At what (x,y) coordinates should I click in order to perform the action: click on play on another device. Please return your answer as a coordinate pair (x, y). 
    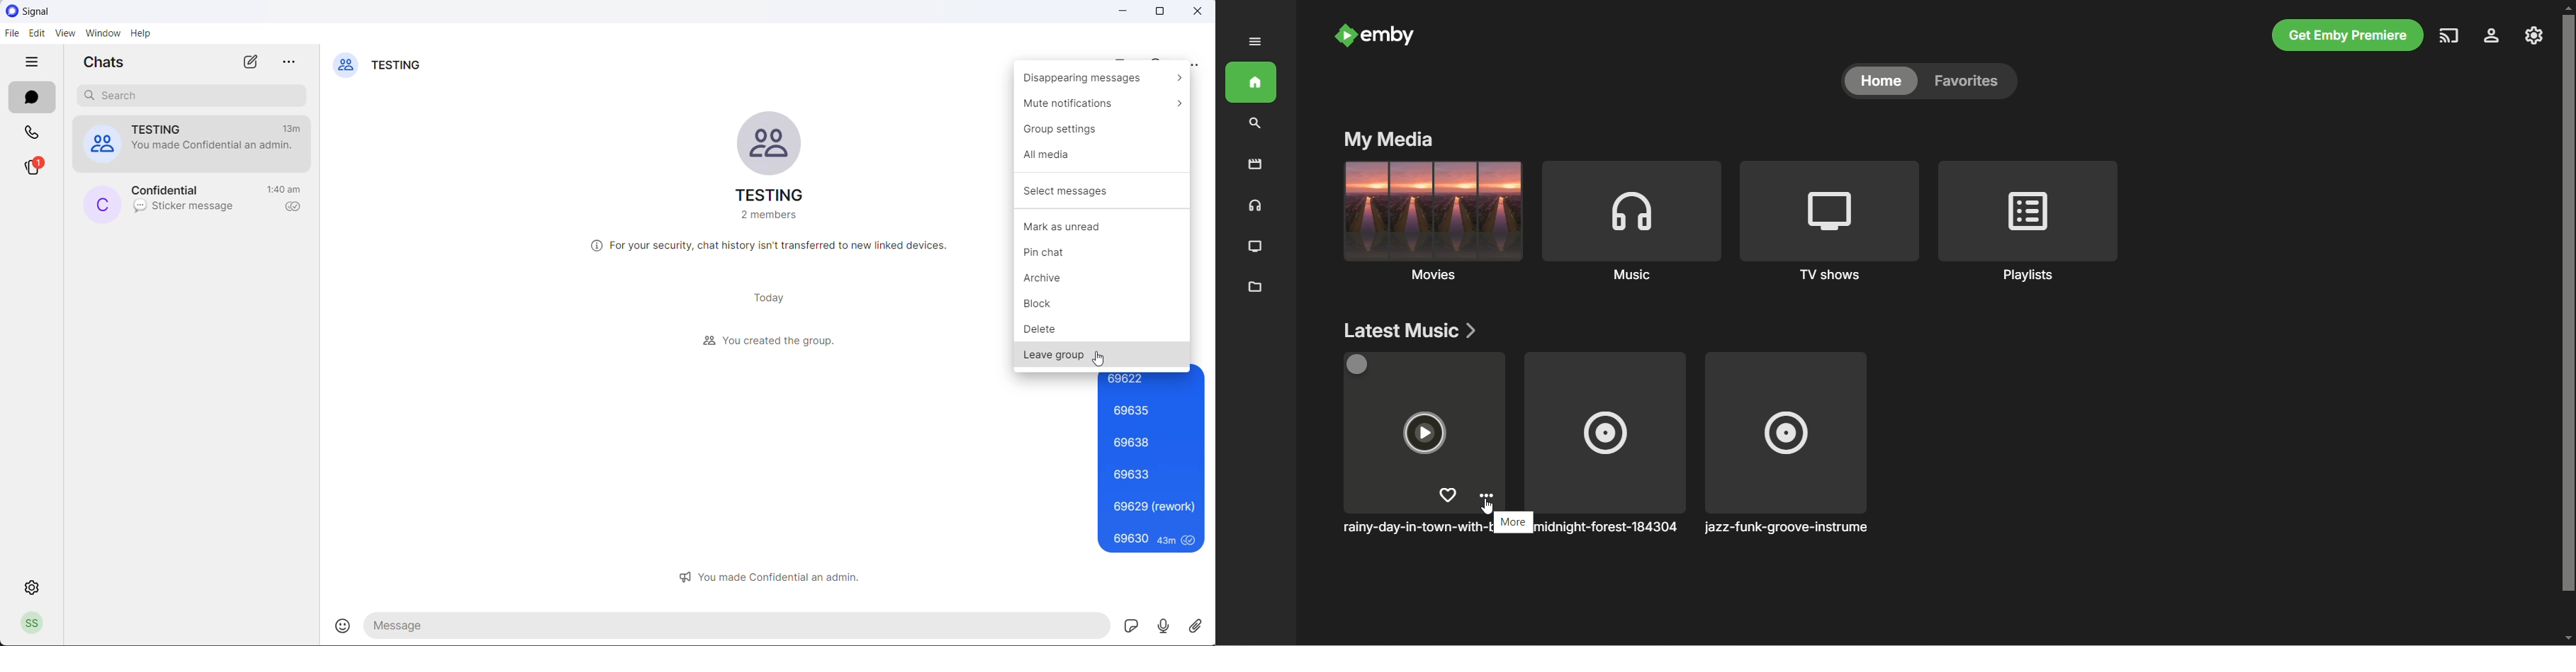
    Looking at the image, I should click on (2449, 36).